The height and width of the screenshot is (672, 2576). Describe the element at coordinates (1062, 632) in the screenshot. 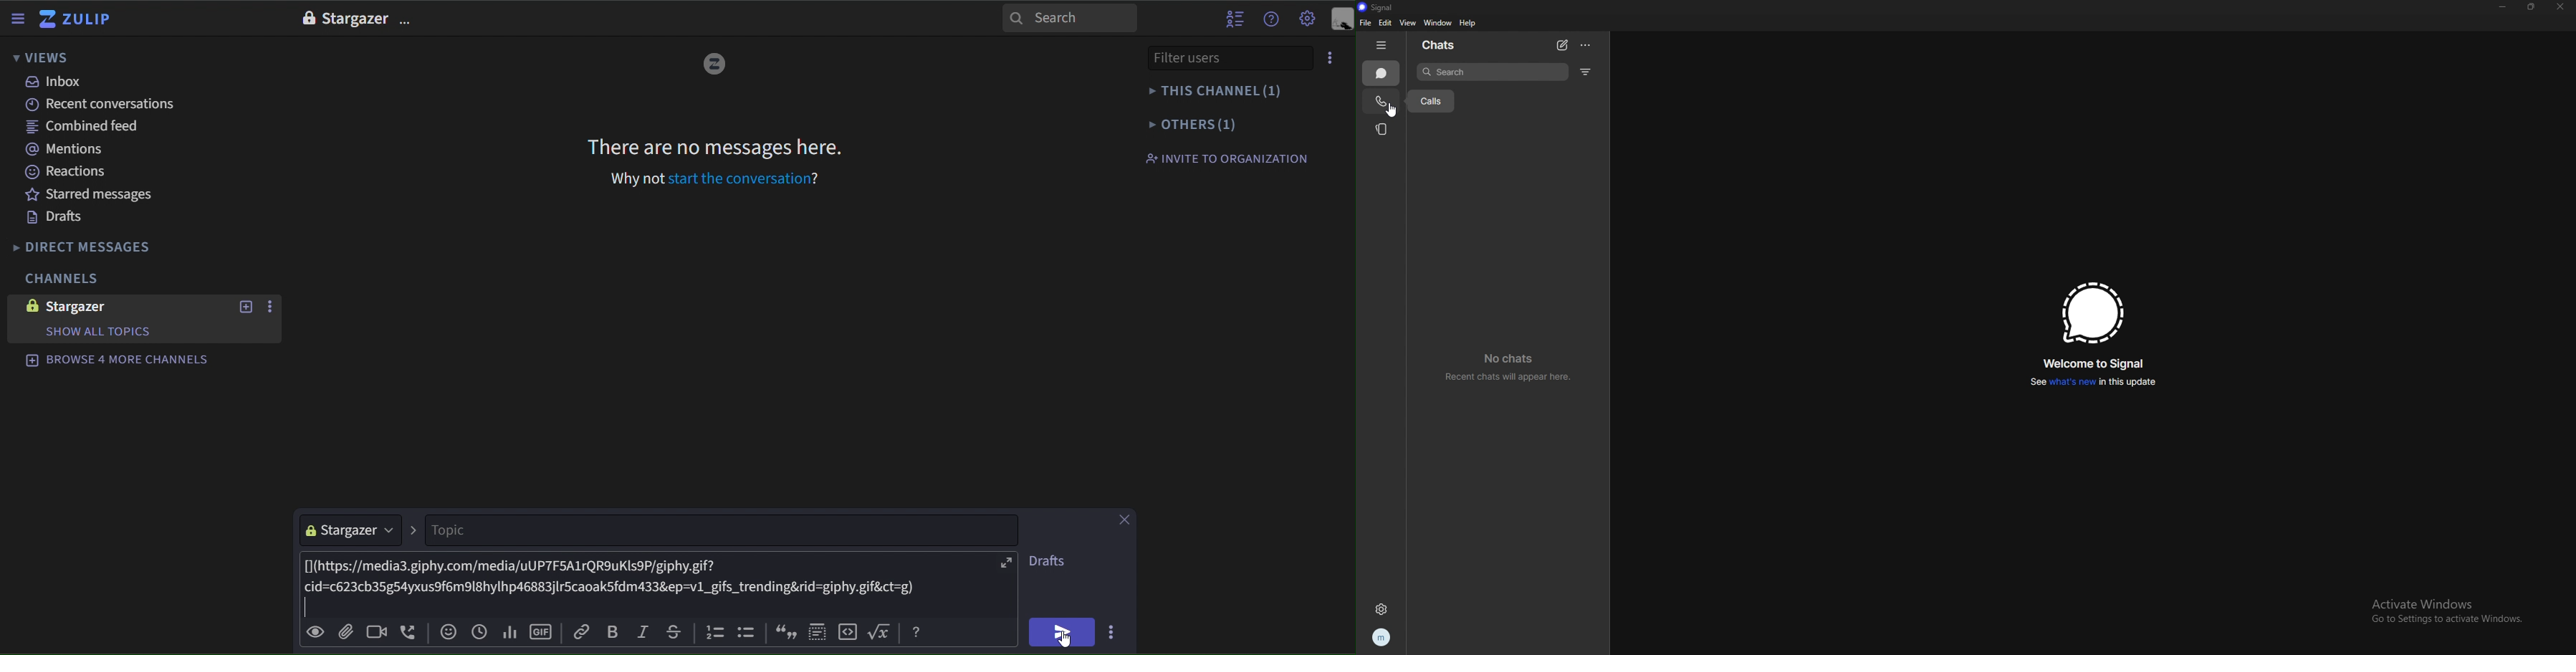

I see `send` at that location.